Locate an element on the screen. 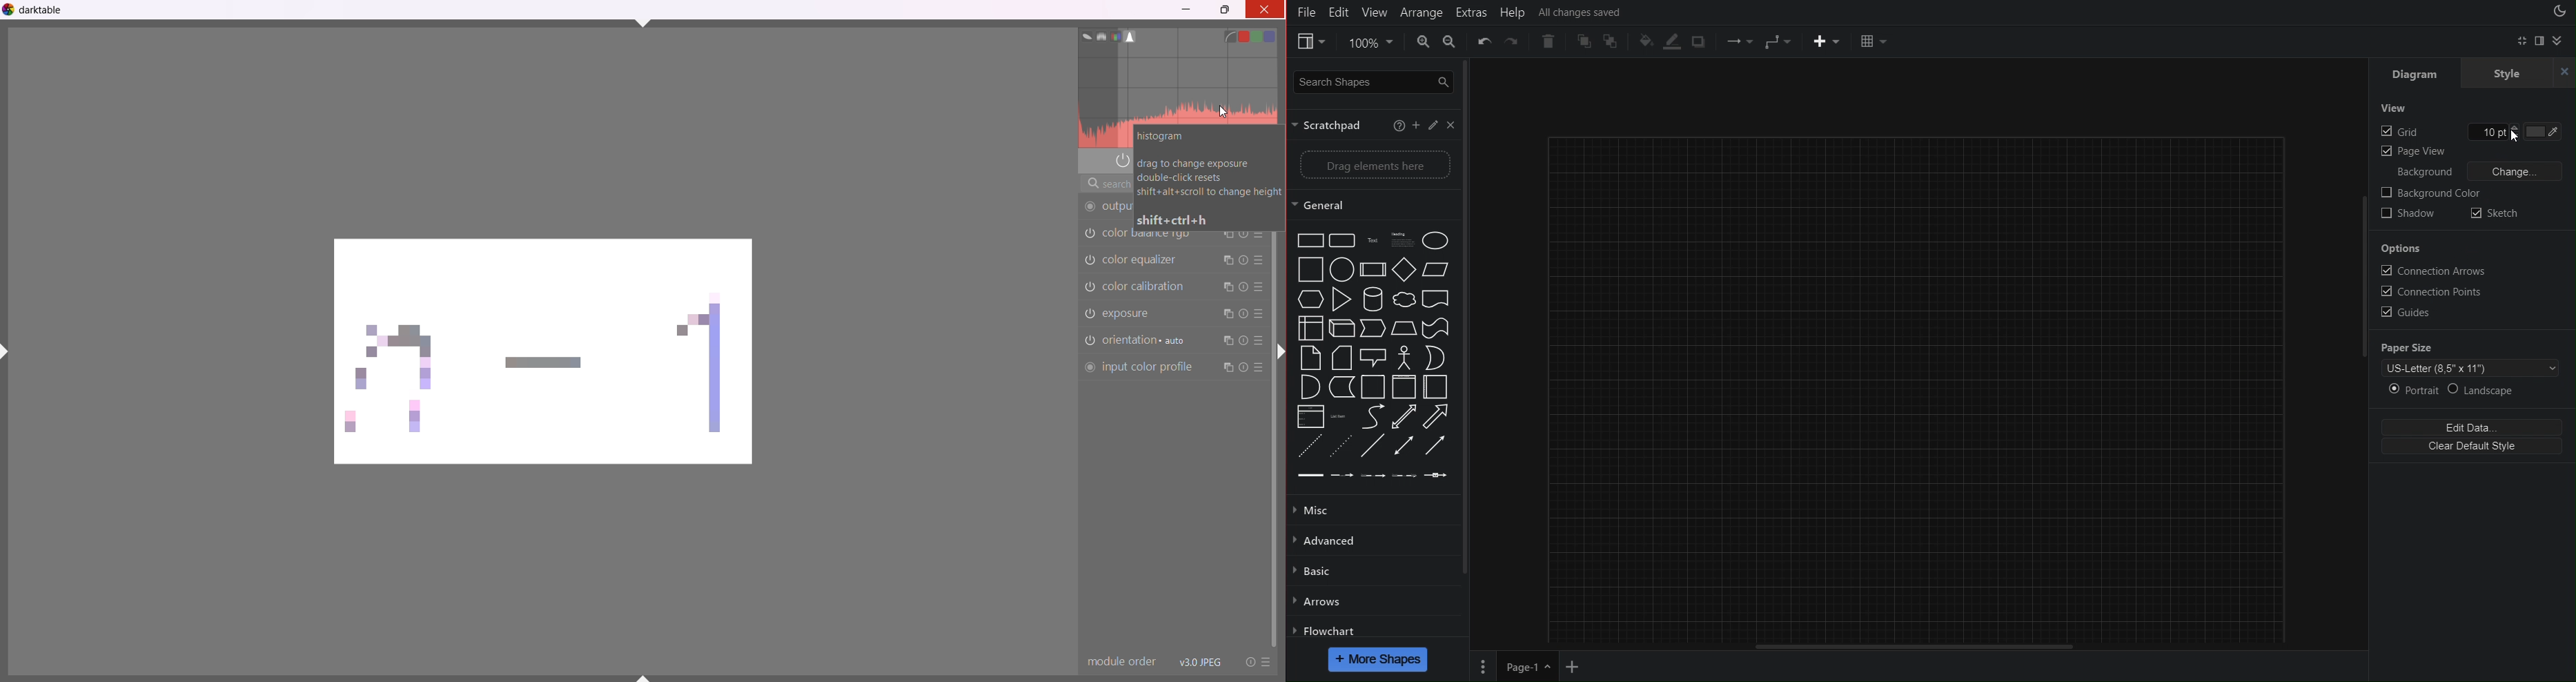 Image resolution: width=2576 pixels, height=700 pixels. color equalizer switched off is located at coordinates (1090, 259).